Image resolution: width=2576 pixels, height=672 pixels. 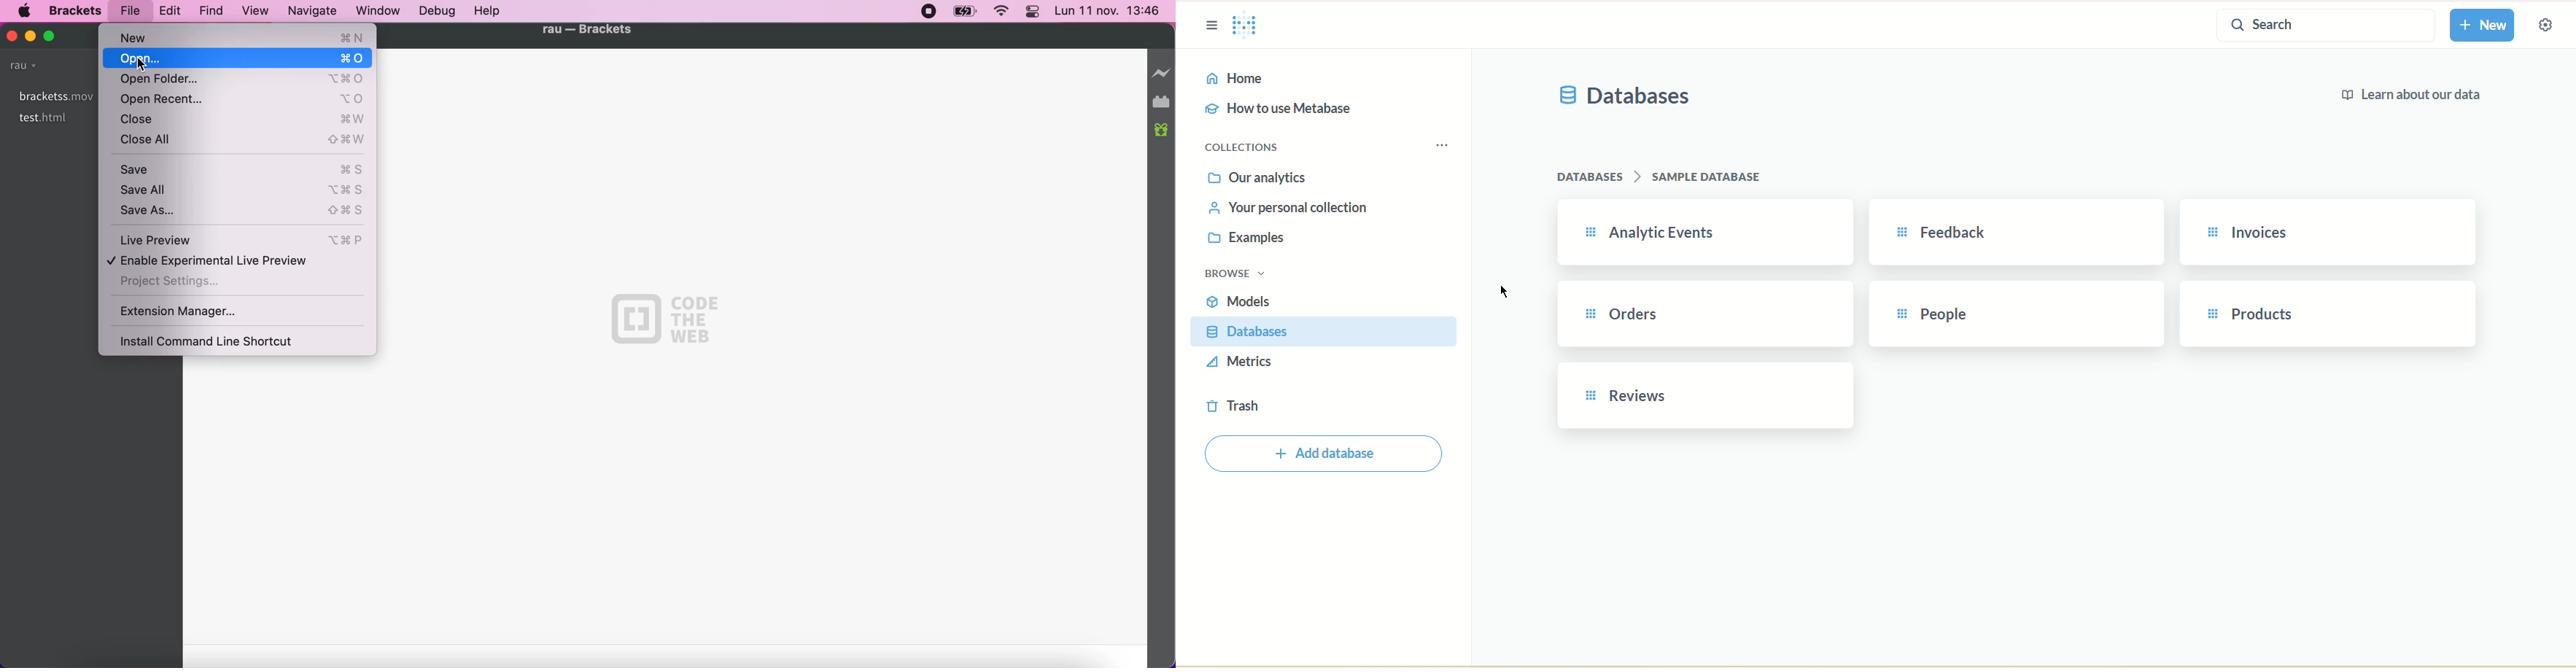 What do you see at coordinates (186, 283) in the screenshot?
I see `project settings` at bounding box center [186, 283].